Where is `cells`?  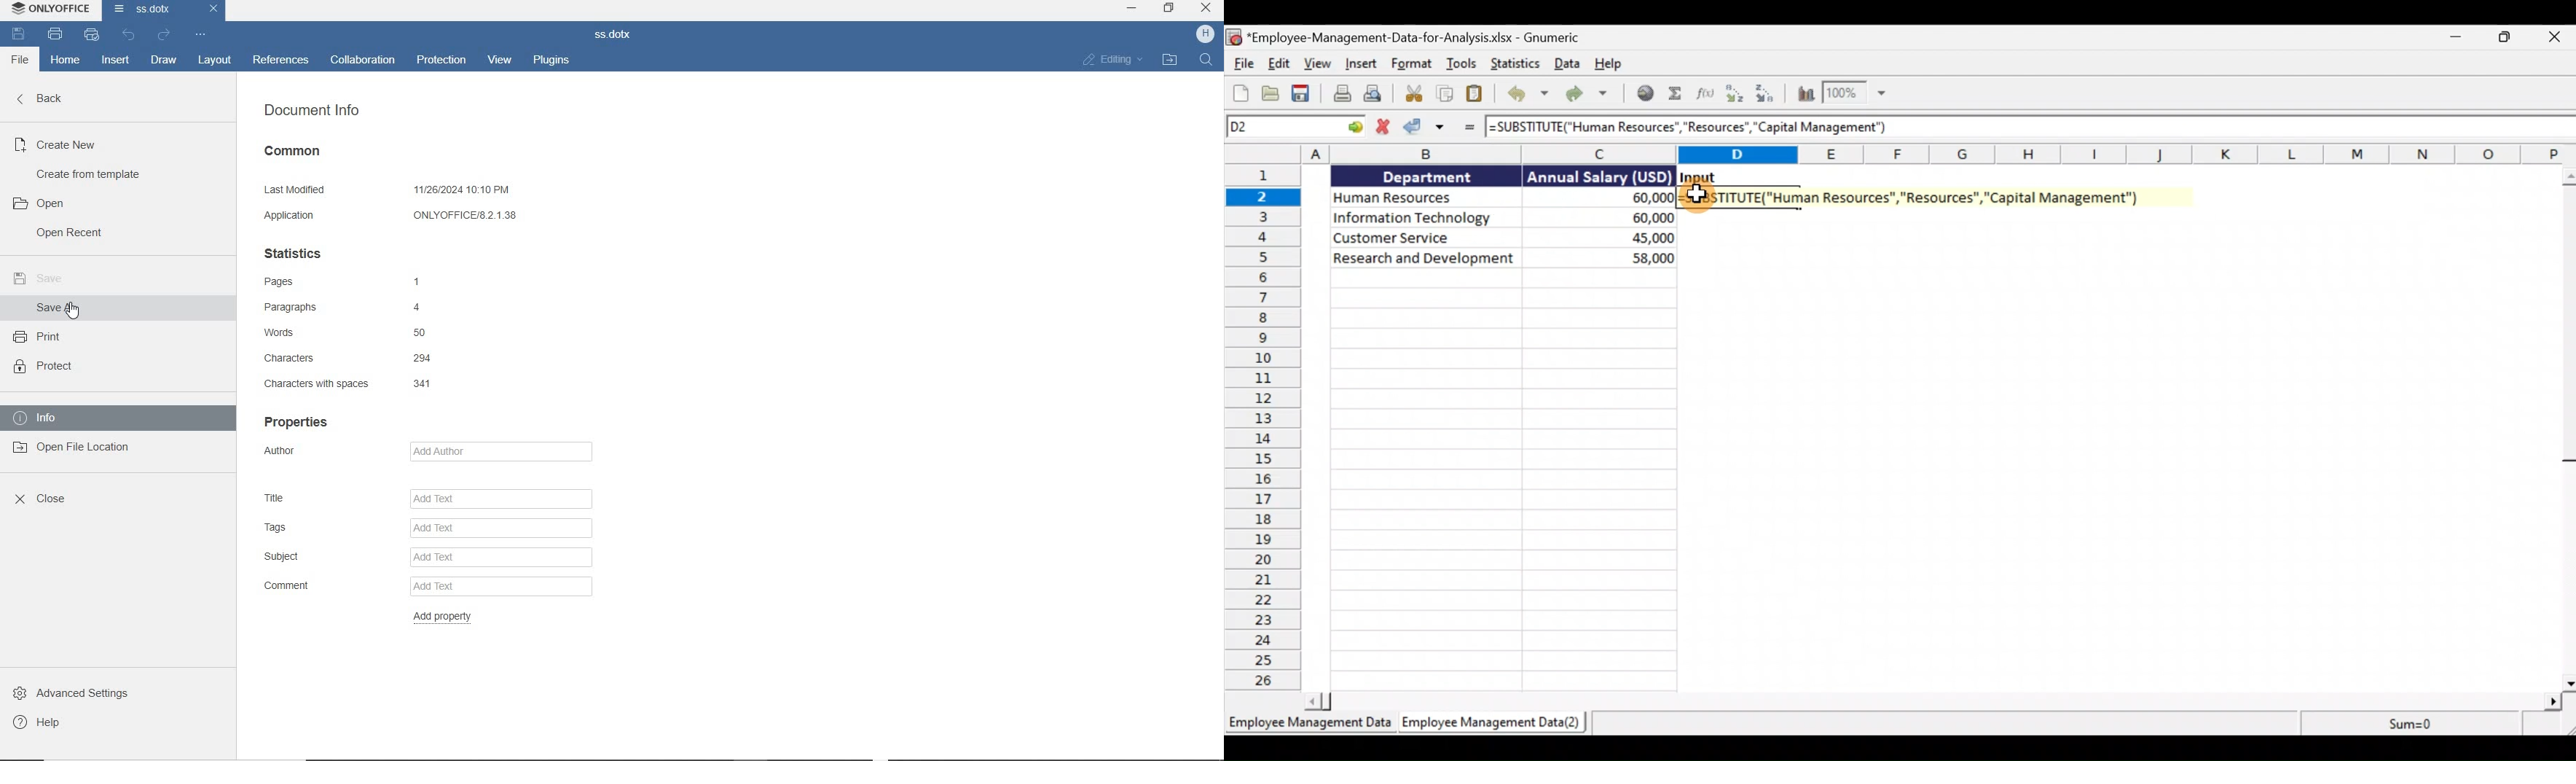 cells is located at coordinates (1503, 478).